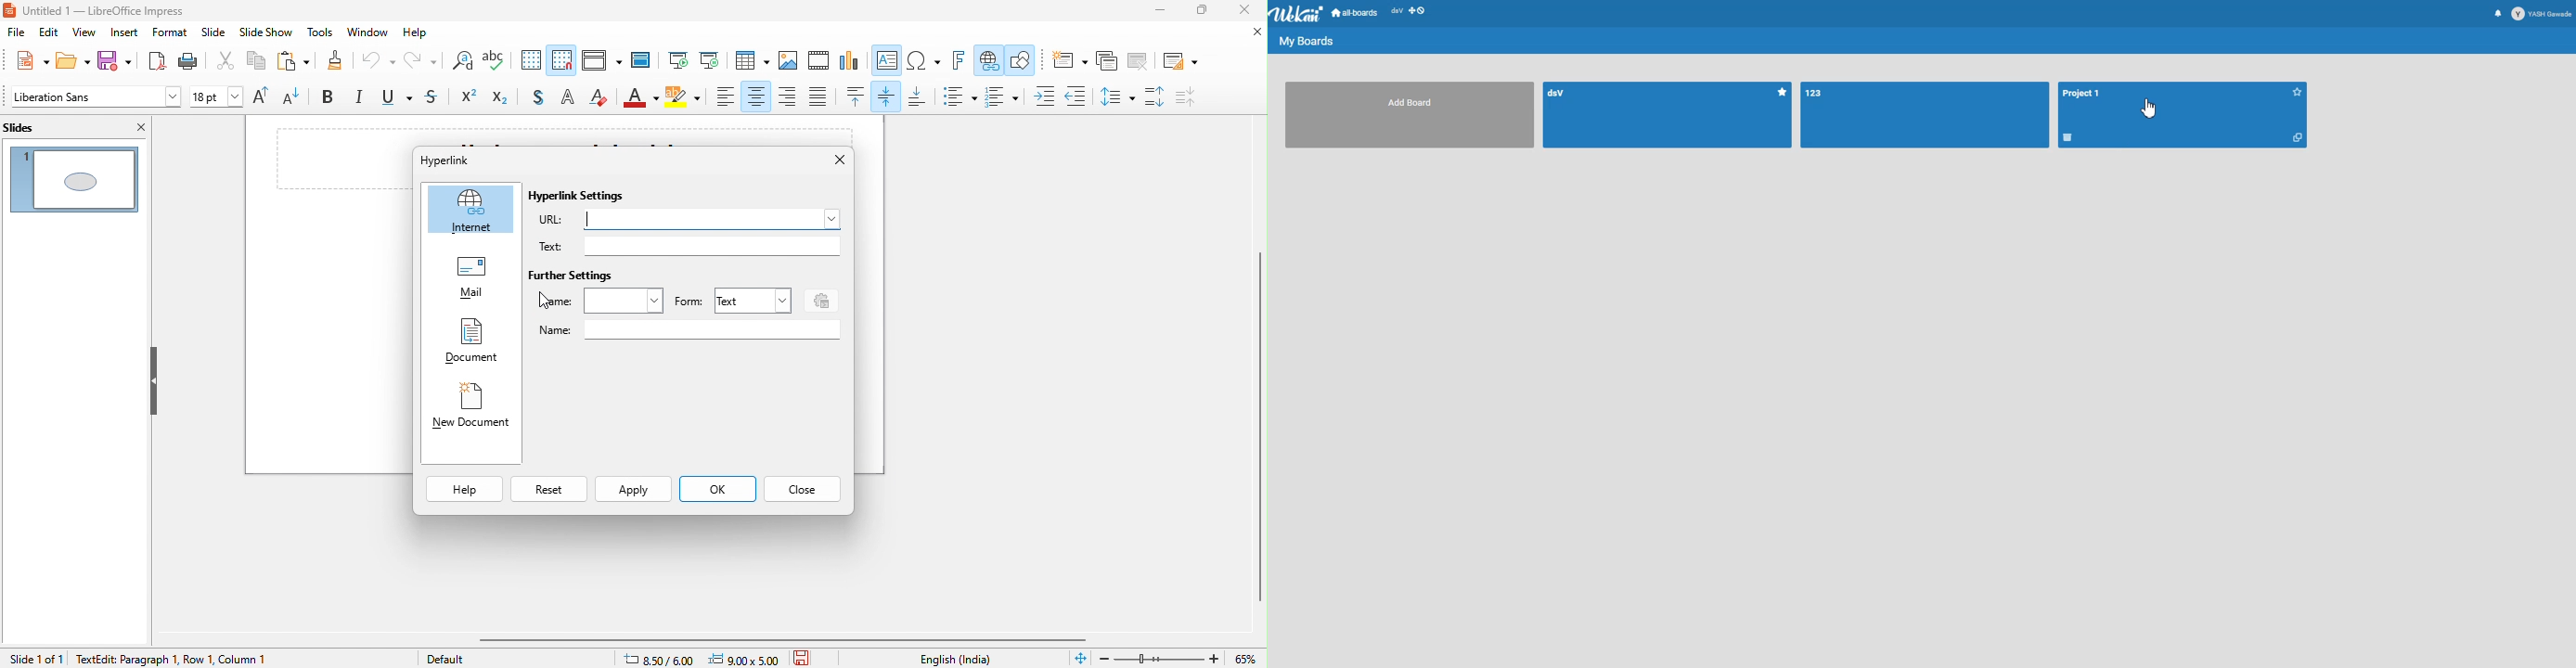 This screenshot has width=2576, height=672. What do you see at coordinates (463, 160) in the screenshot?
I see `hyperlink` at bounding box center [463, 160].